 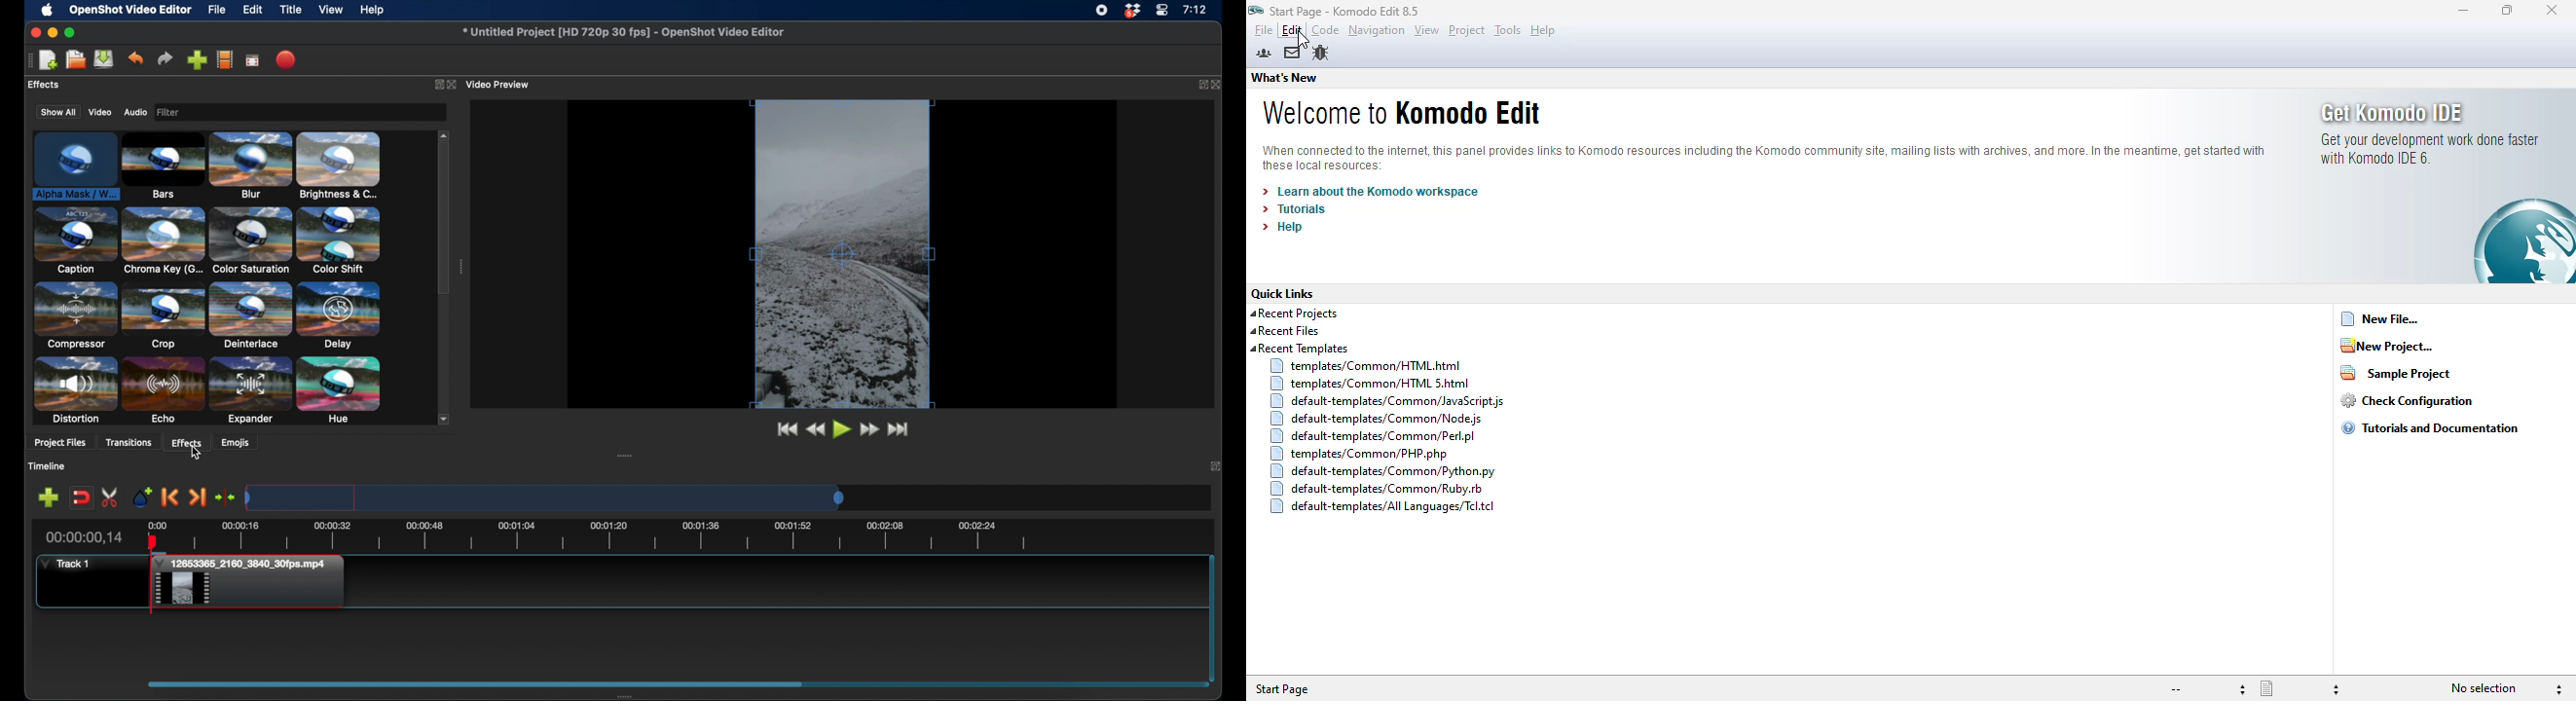 What do you see at coordinates (2508, 10) in the screenshot?
I see `maximize` at bounding box center [2508, 10].